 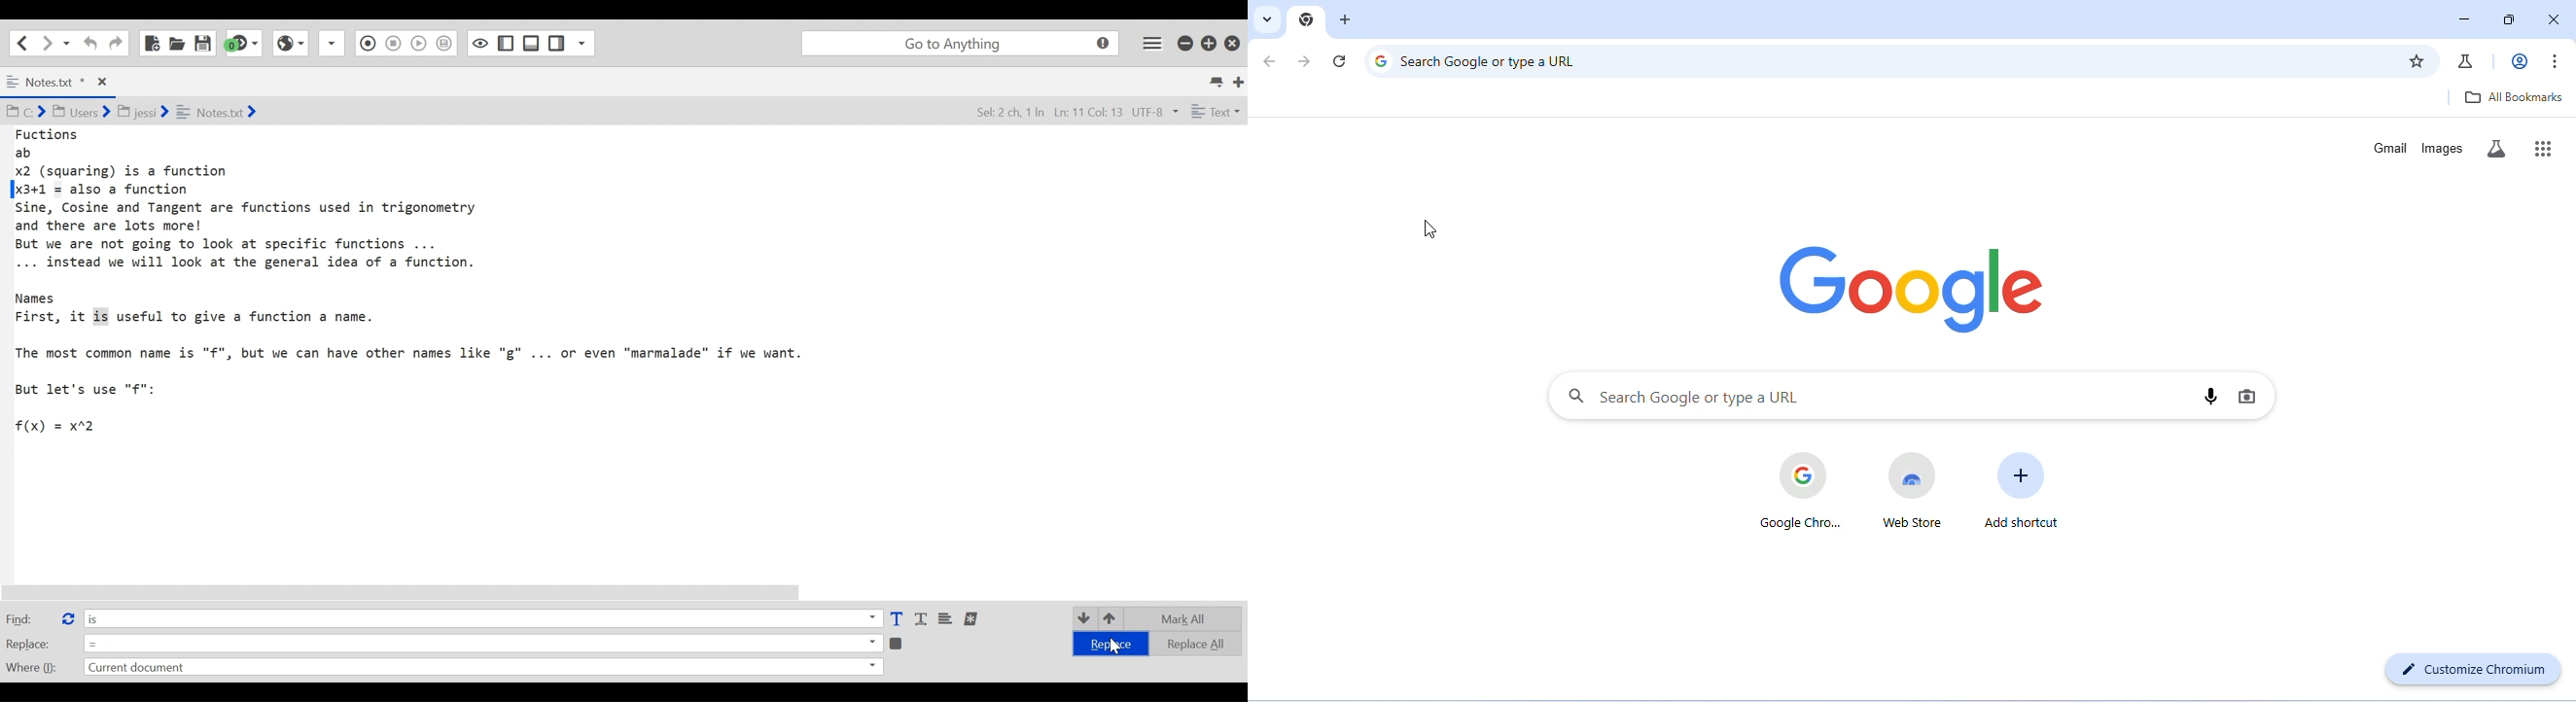 What do you see at coordinates (1878, 396) in the screenshot?
I see `search google or type a URL` at bounding box center [1878, 396].